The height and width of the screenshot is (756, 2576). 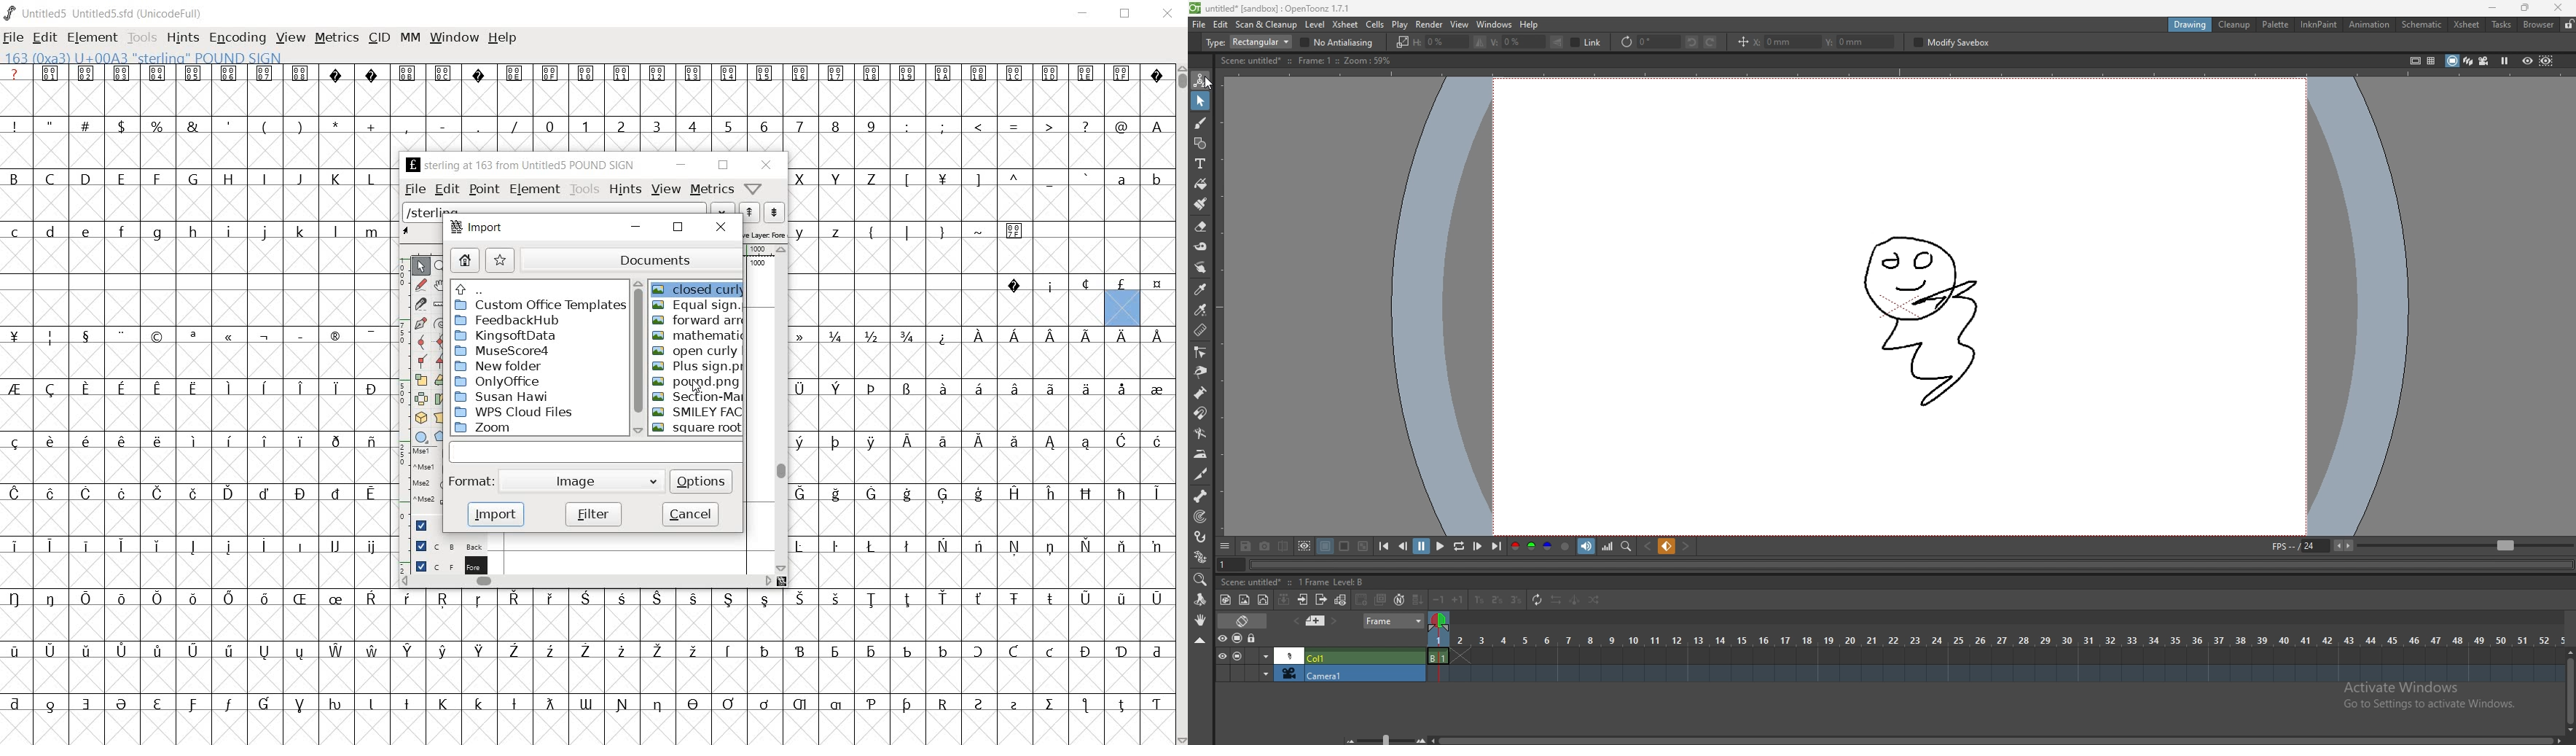 What do you see at coordinates (442, 125) in the screenshot?
I see `-` at bounding box center [442, 125].